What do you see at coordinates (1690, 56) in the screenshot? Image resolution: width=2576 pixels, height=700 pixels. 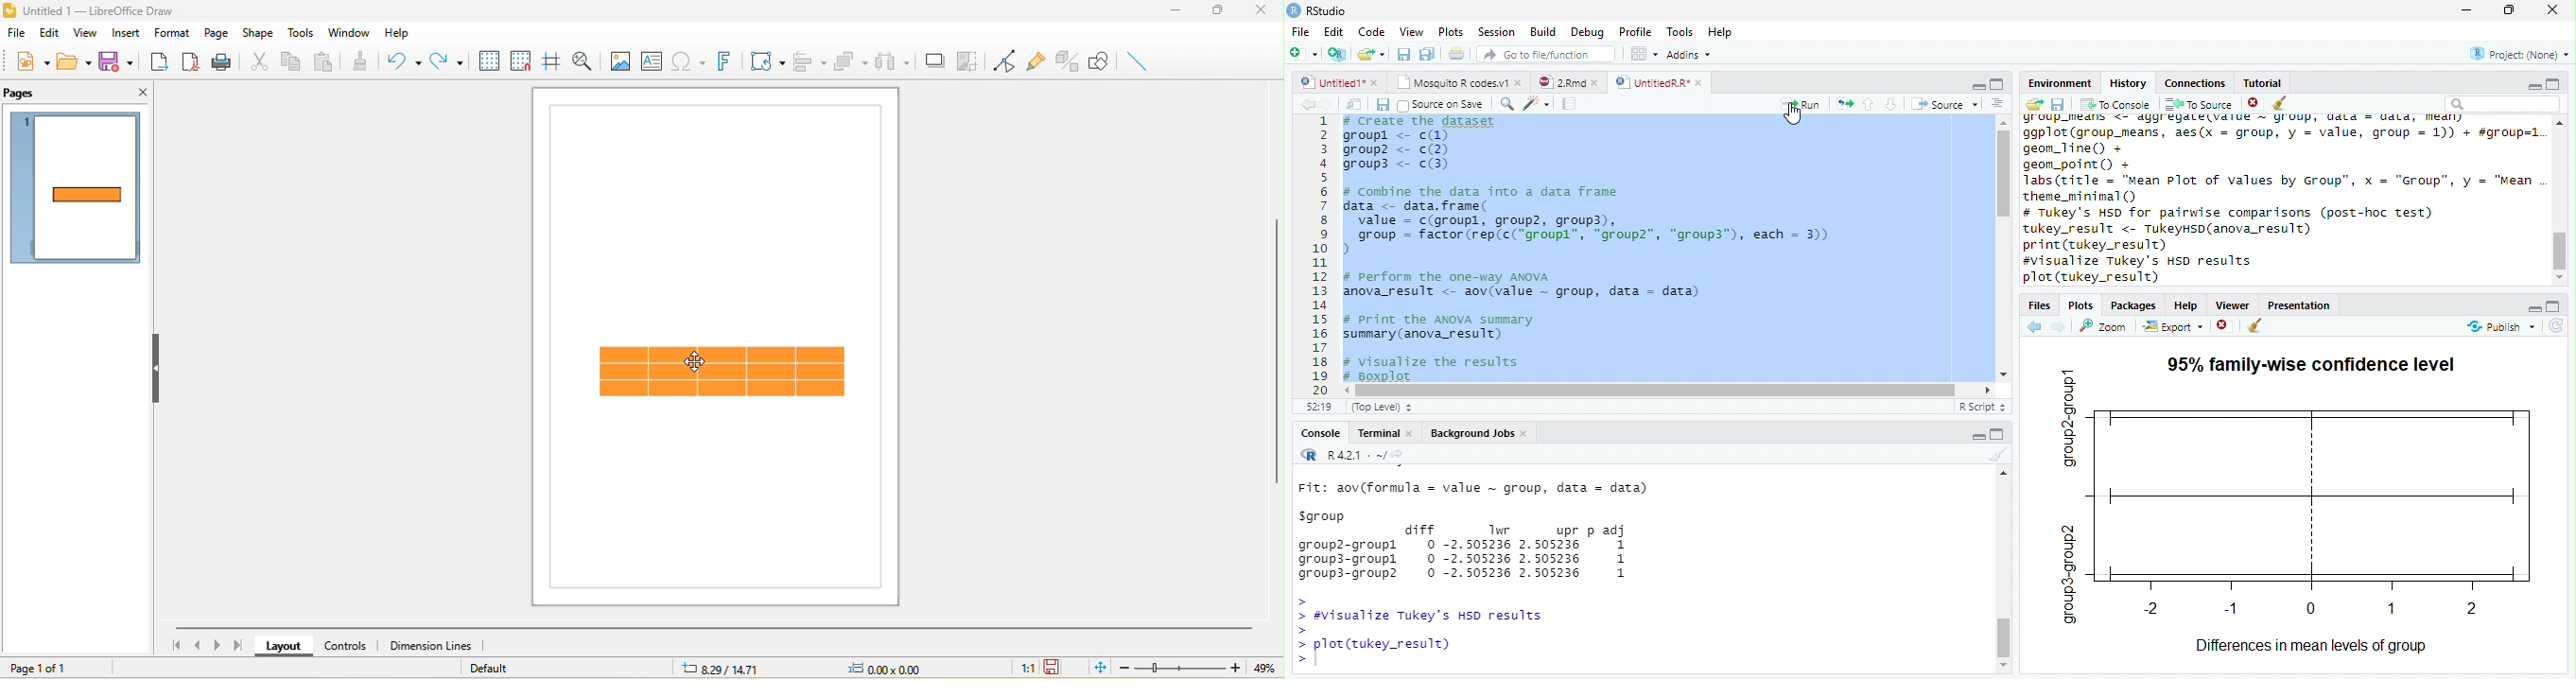 I see `Addins` at bounding box center [1690, 56].